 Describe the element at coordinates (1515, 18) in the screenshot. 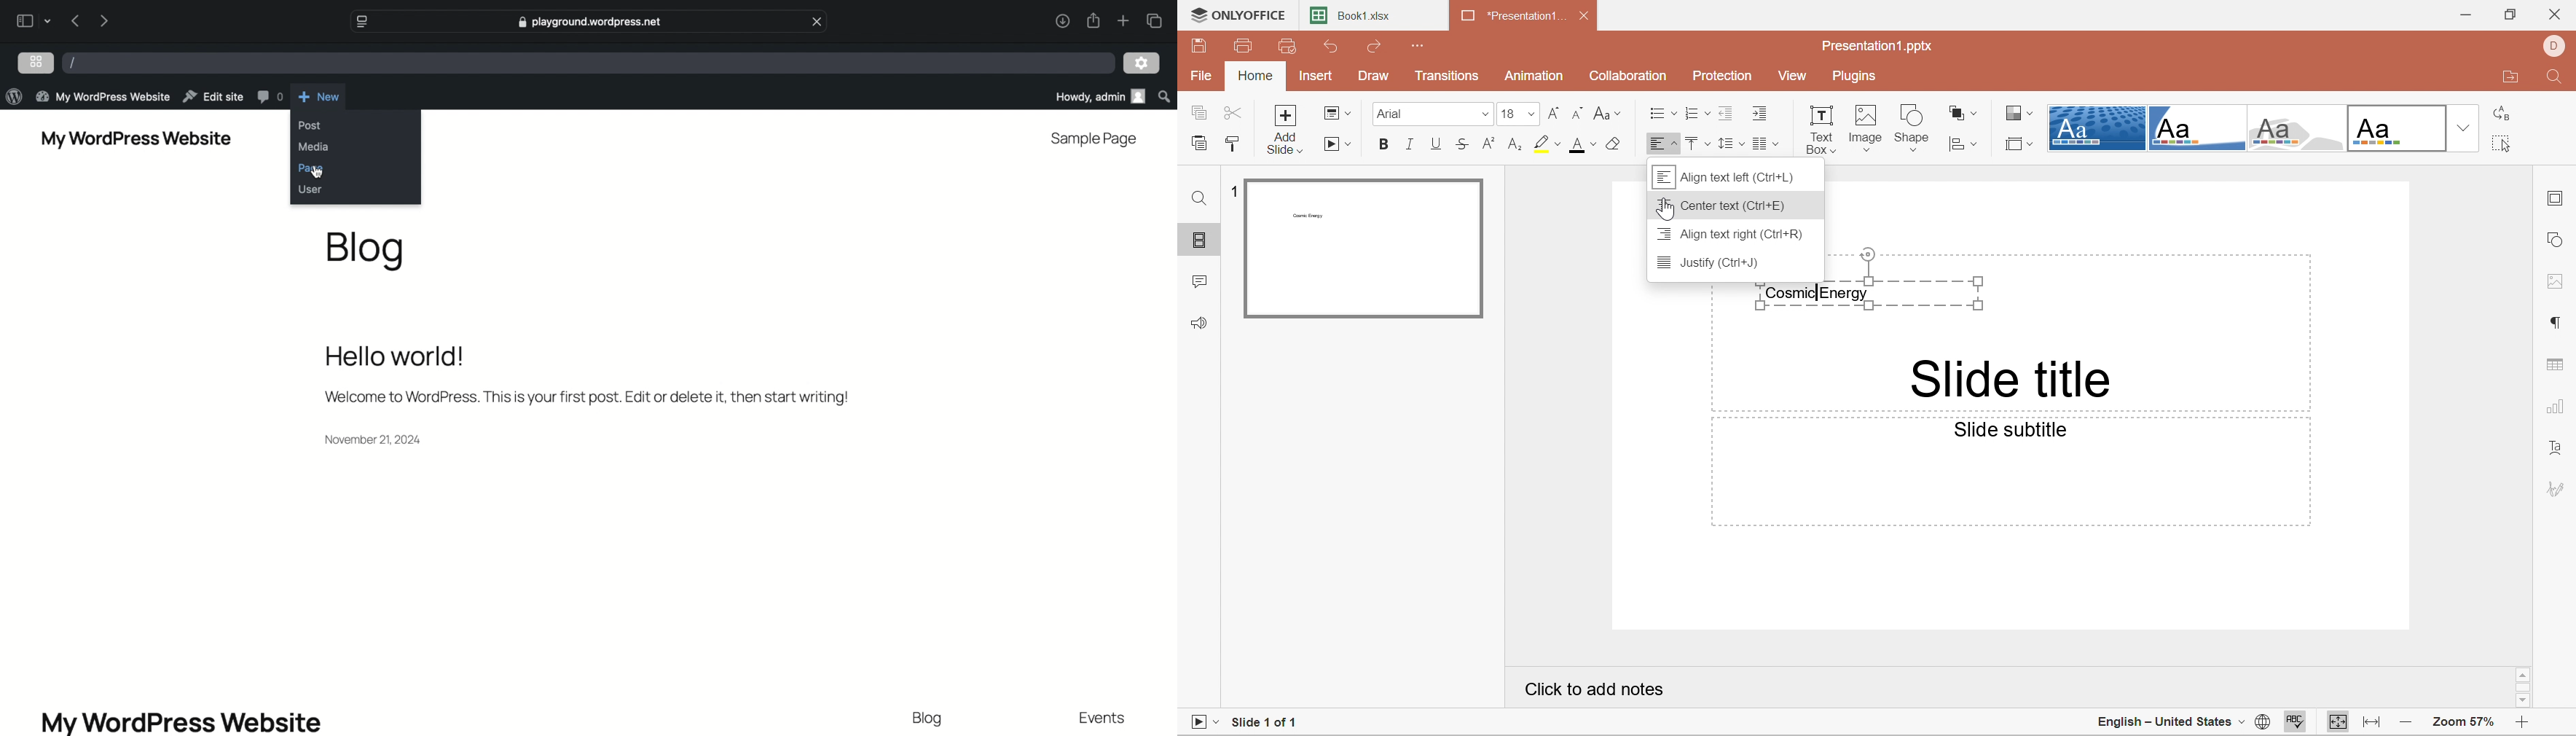

I see `*Presentation1` at that location.